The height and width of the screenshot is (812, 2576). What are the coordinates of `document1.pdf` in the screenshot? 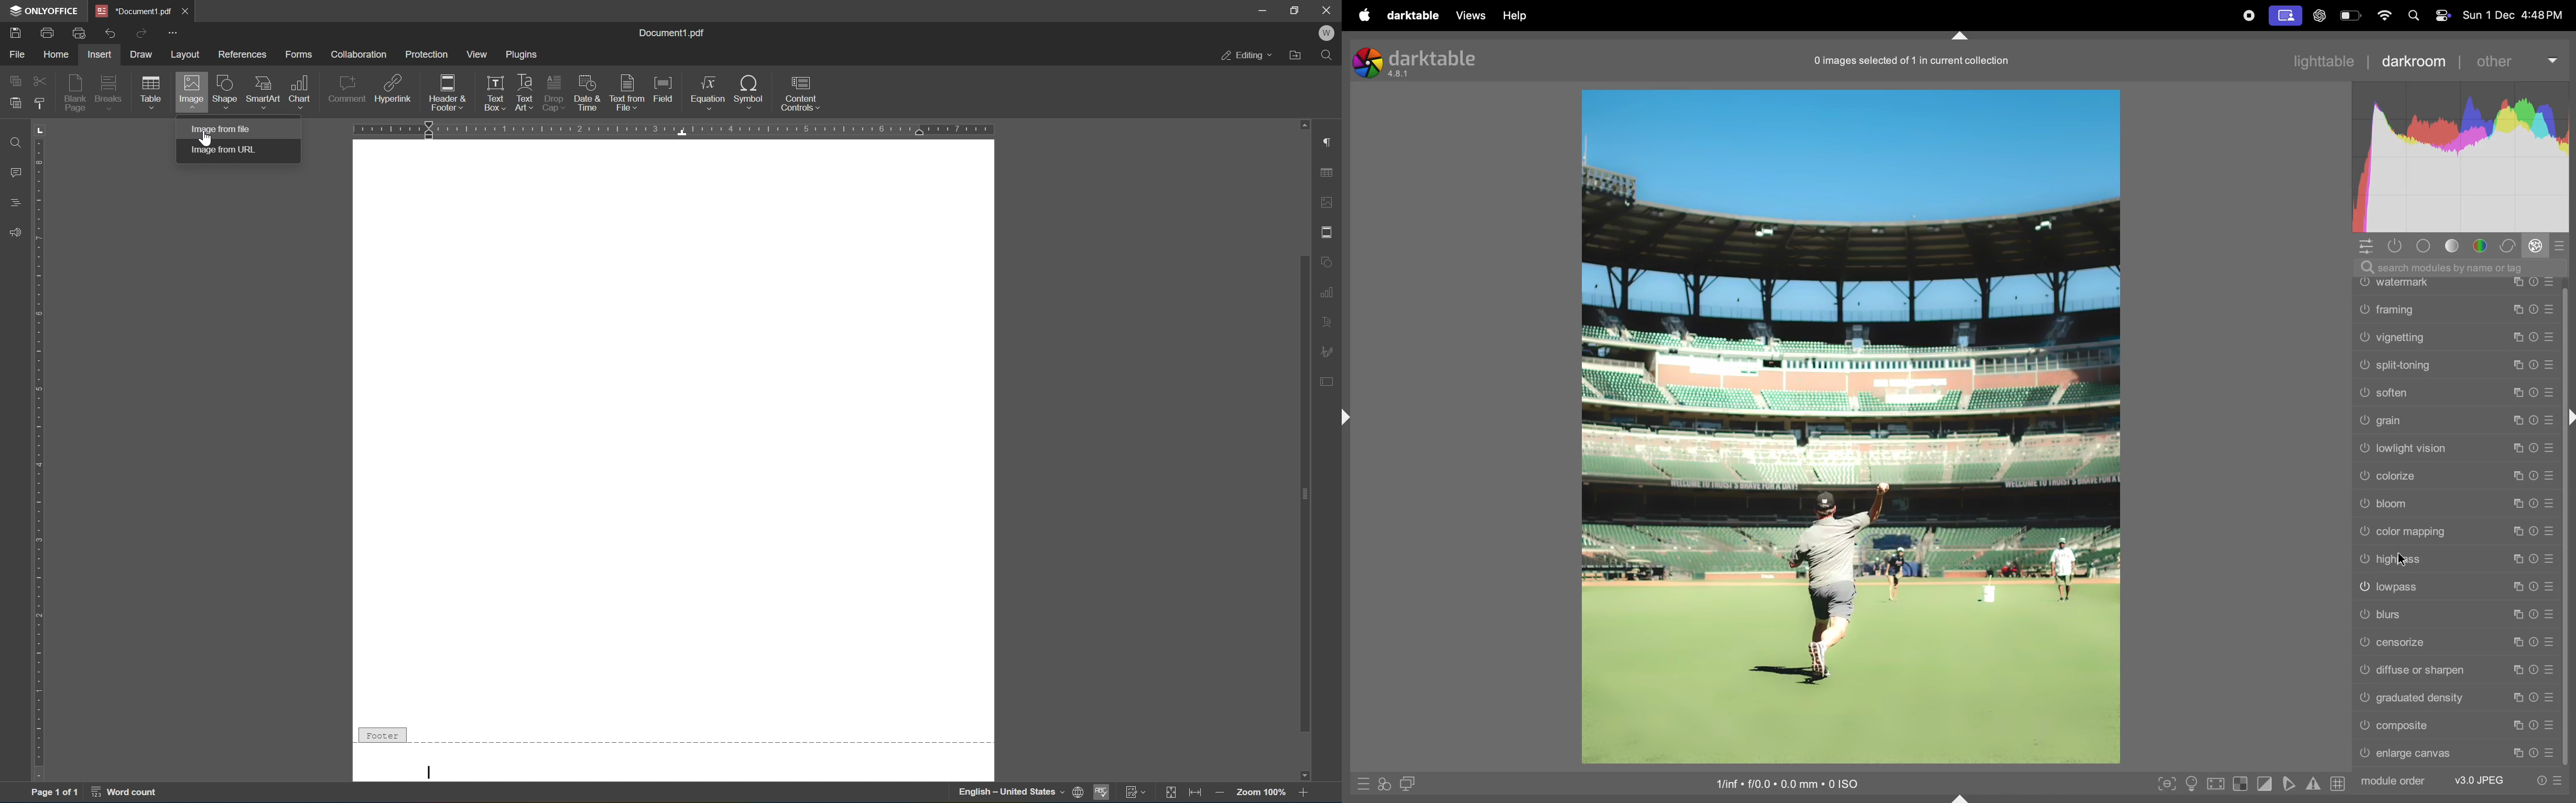 It's located at (675, 32).